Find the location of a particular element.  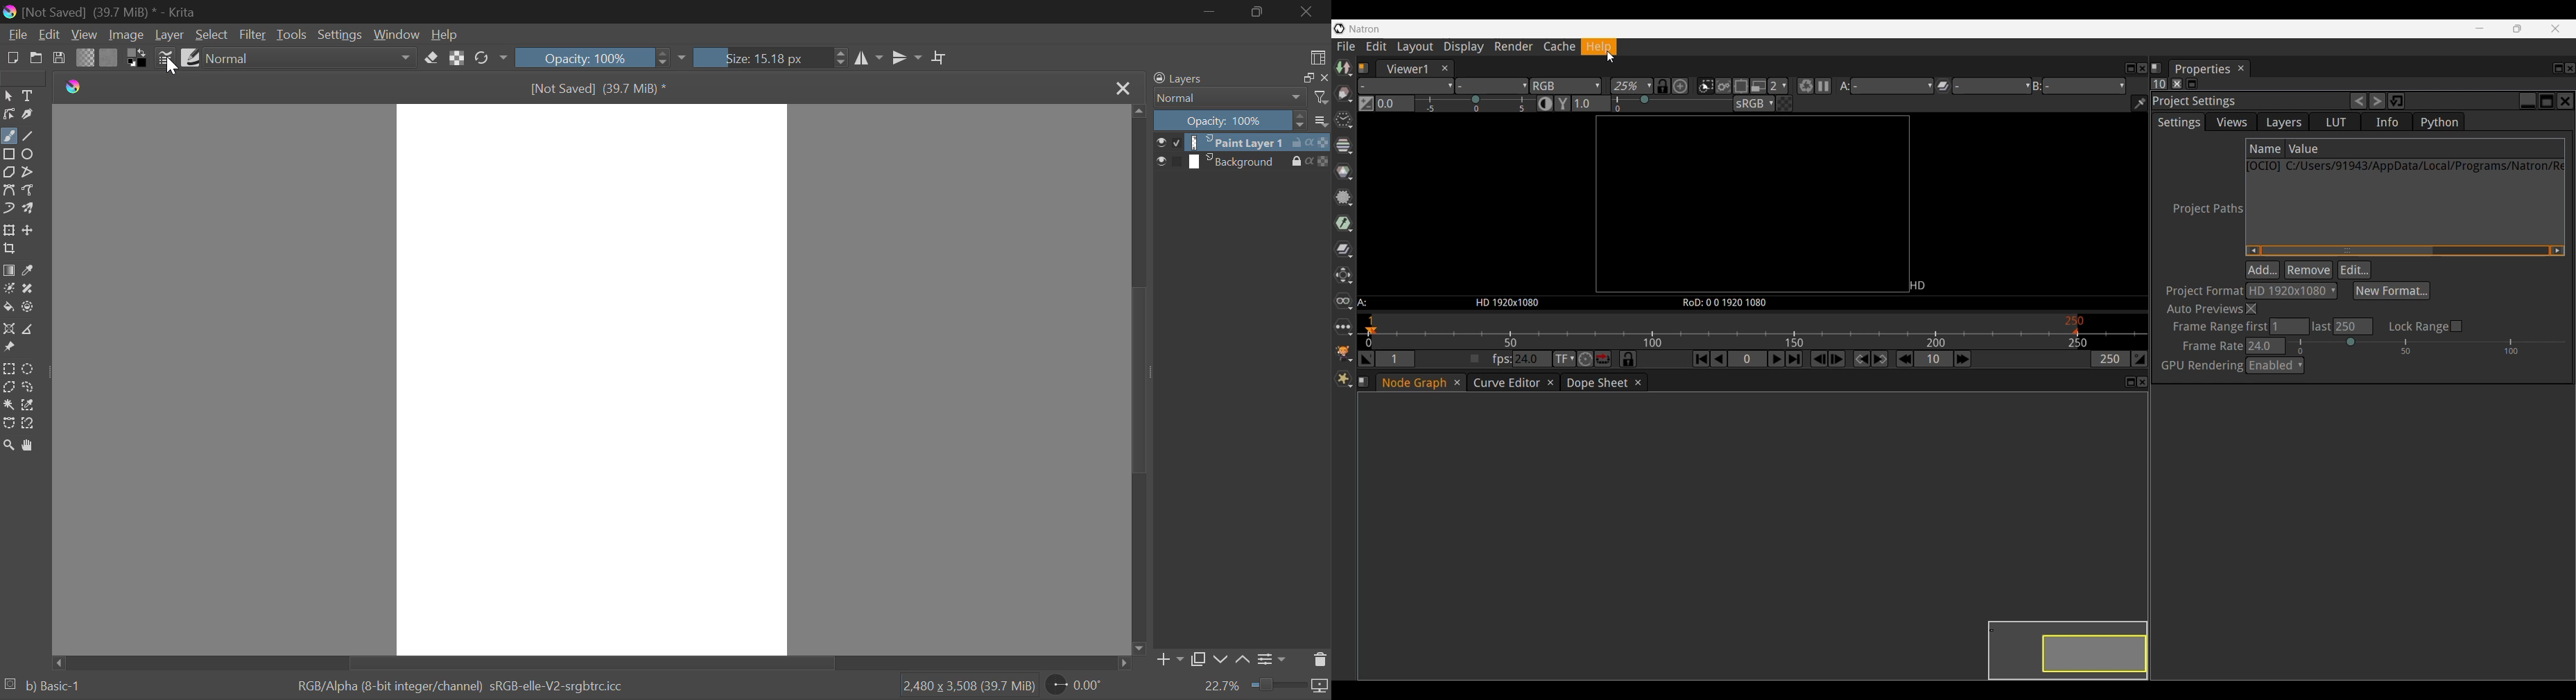

Paint Layer 1 is located at coordinates (1243, 142).